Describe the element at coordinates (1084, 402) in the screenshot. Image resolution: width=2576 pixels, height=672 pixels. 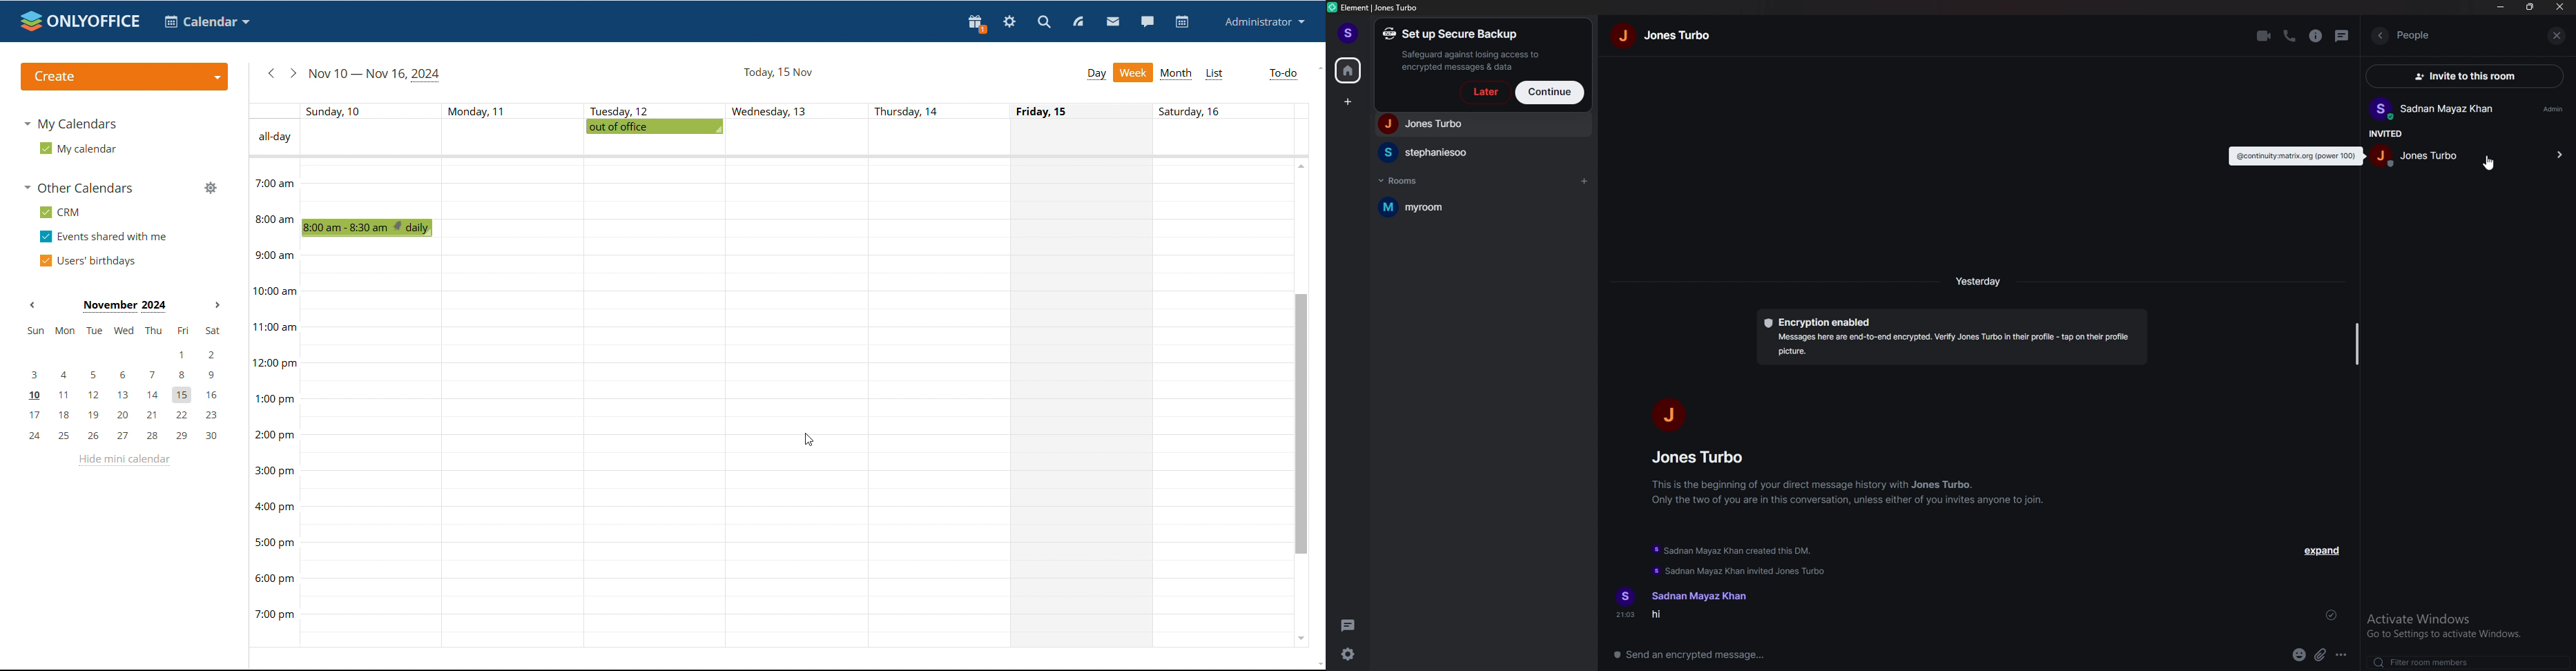
I see `schedule for individual day` at that location.